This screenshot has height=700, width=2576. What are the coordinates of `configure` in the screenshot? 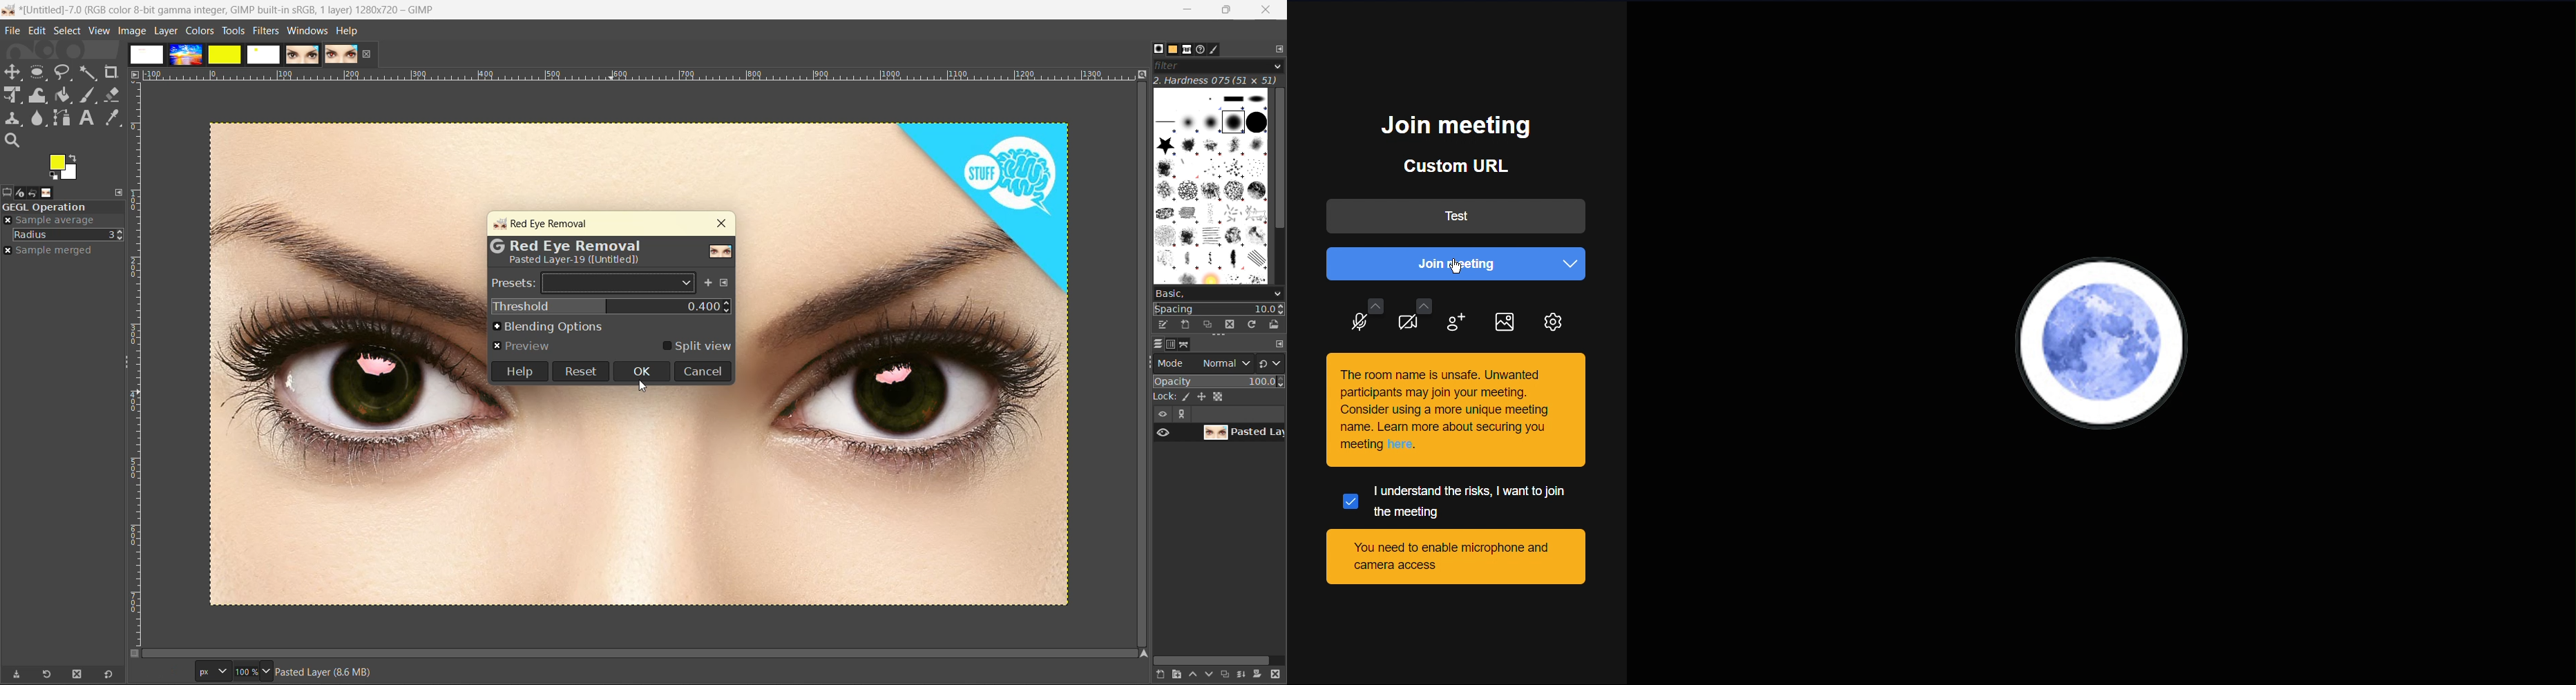 It's located at (119, 192).